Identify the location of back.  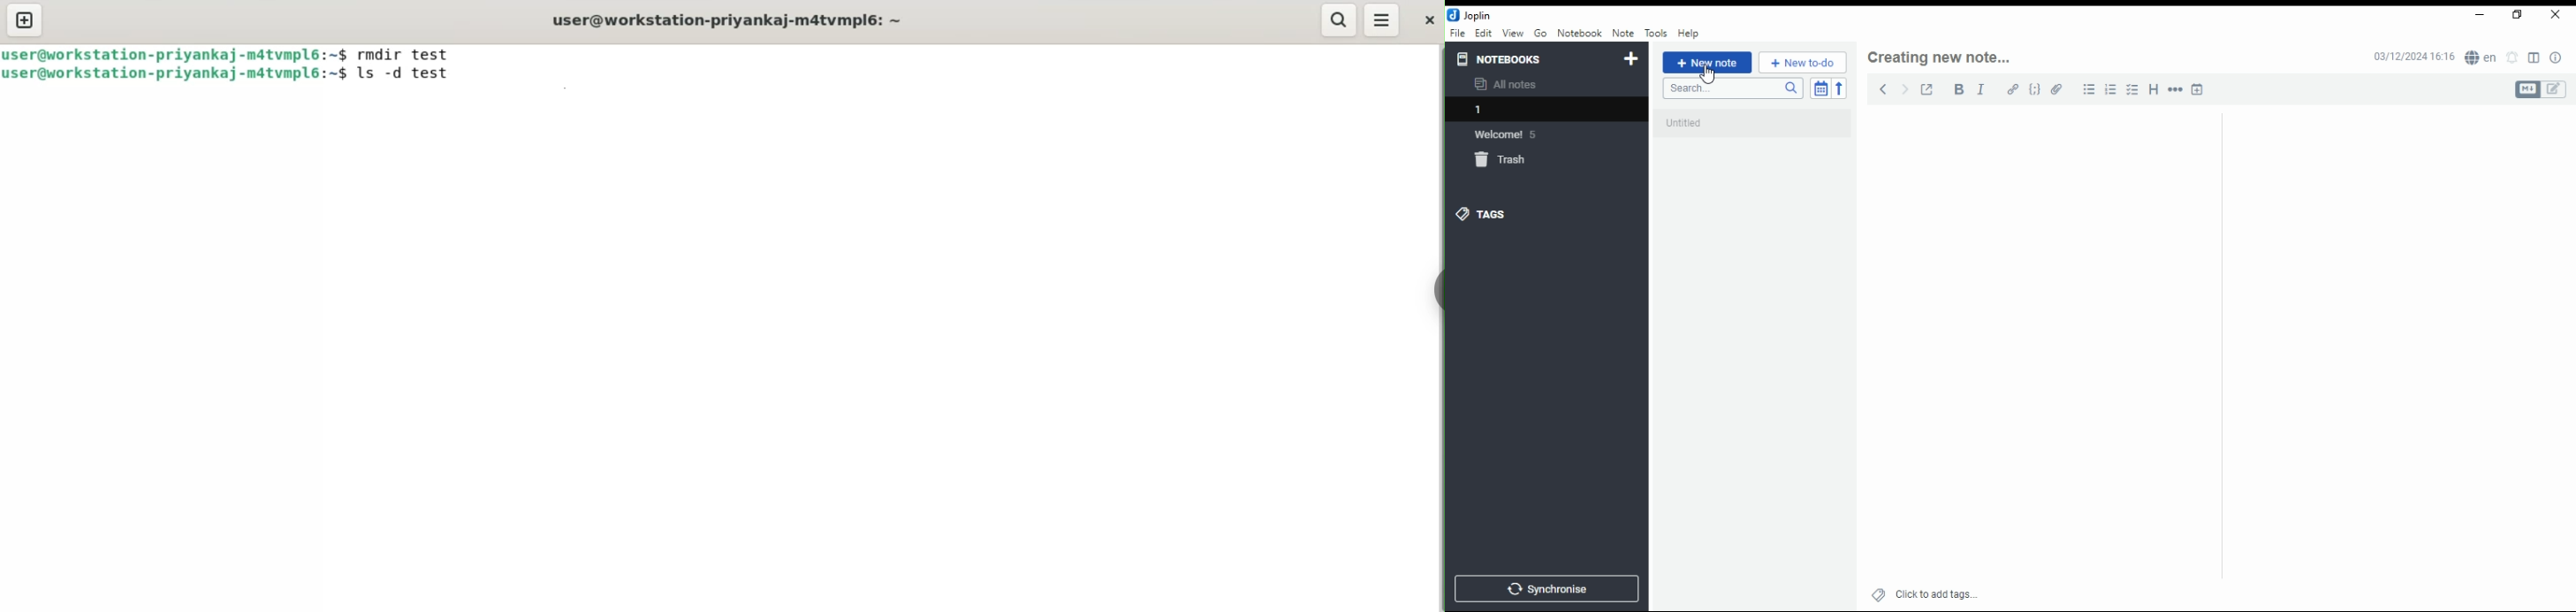
(1883, 88).